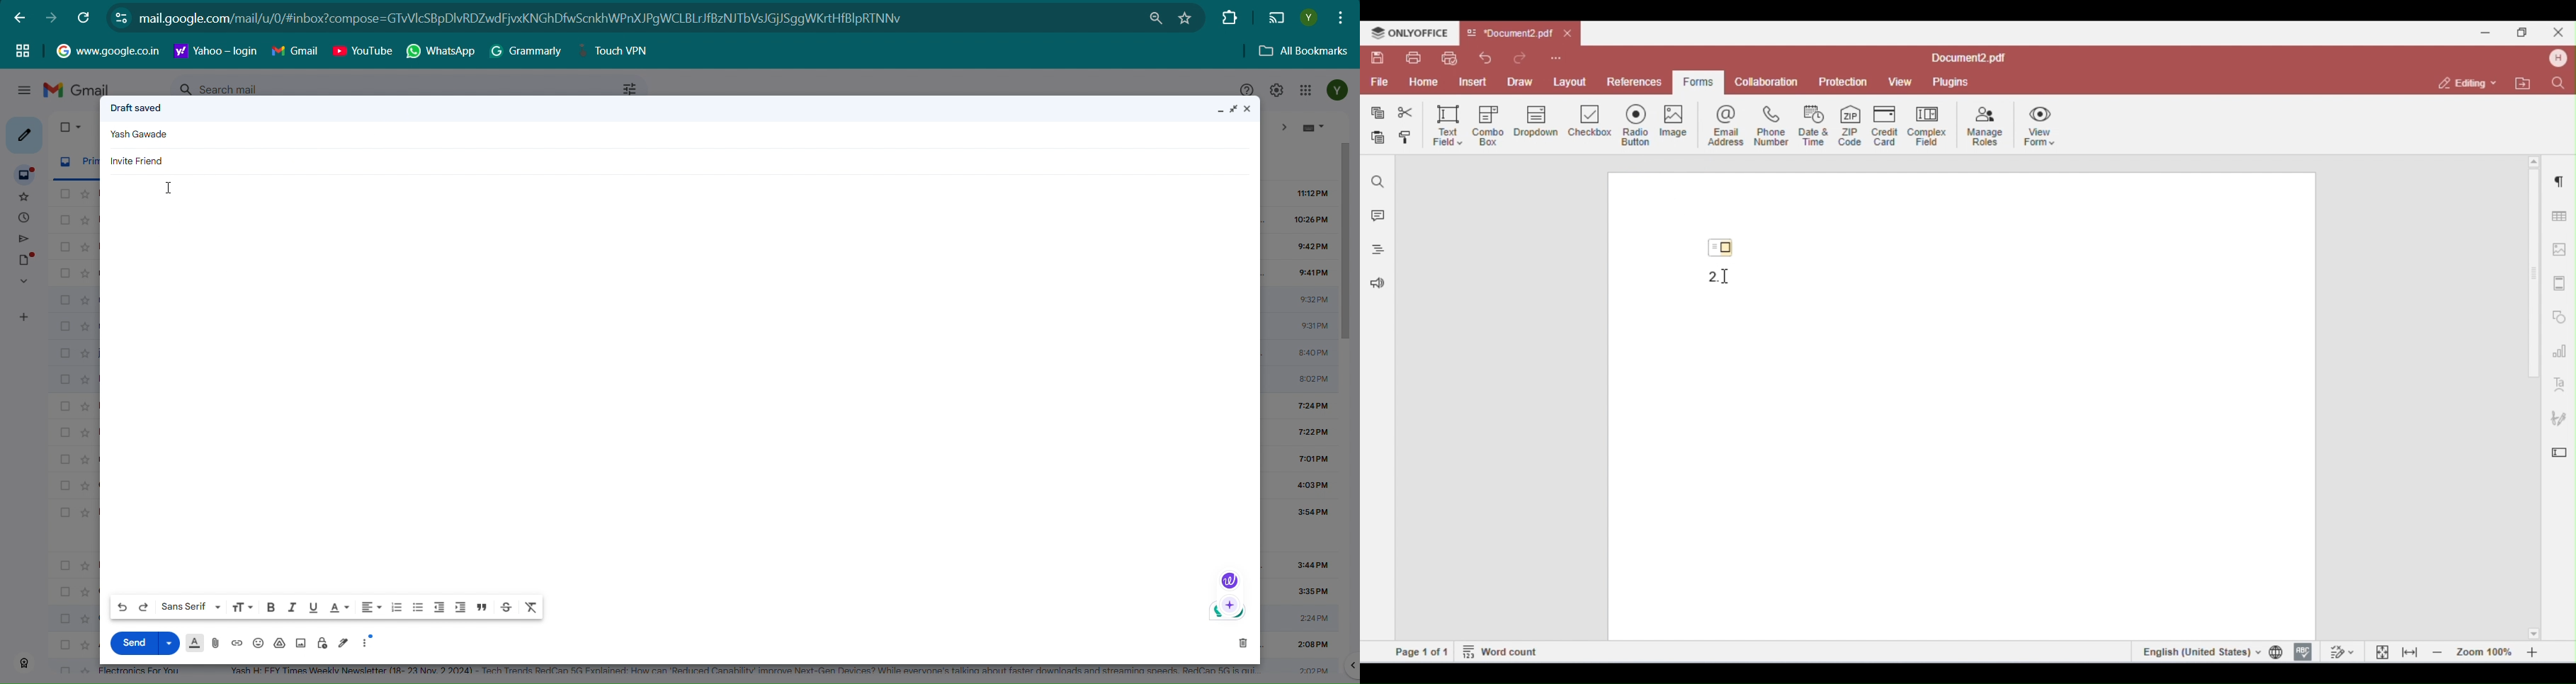  Describe the element at coordinates (1185, 18) in the screenshot. I see `Bookmark this tab` at that location.